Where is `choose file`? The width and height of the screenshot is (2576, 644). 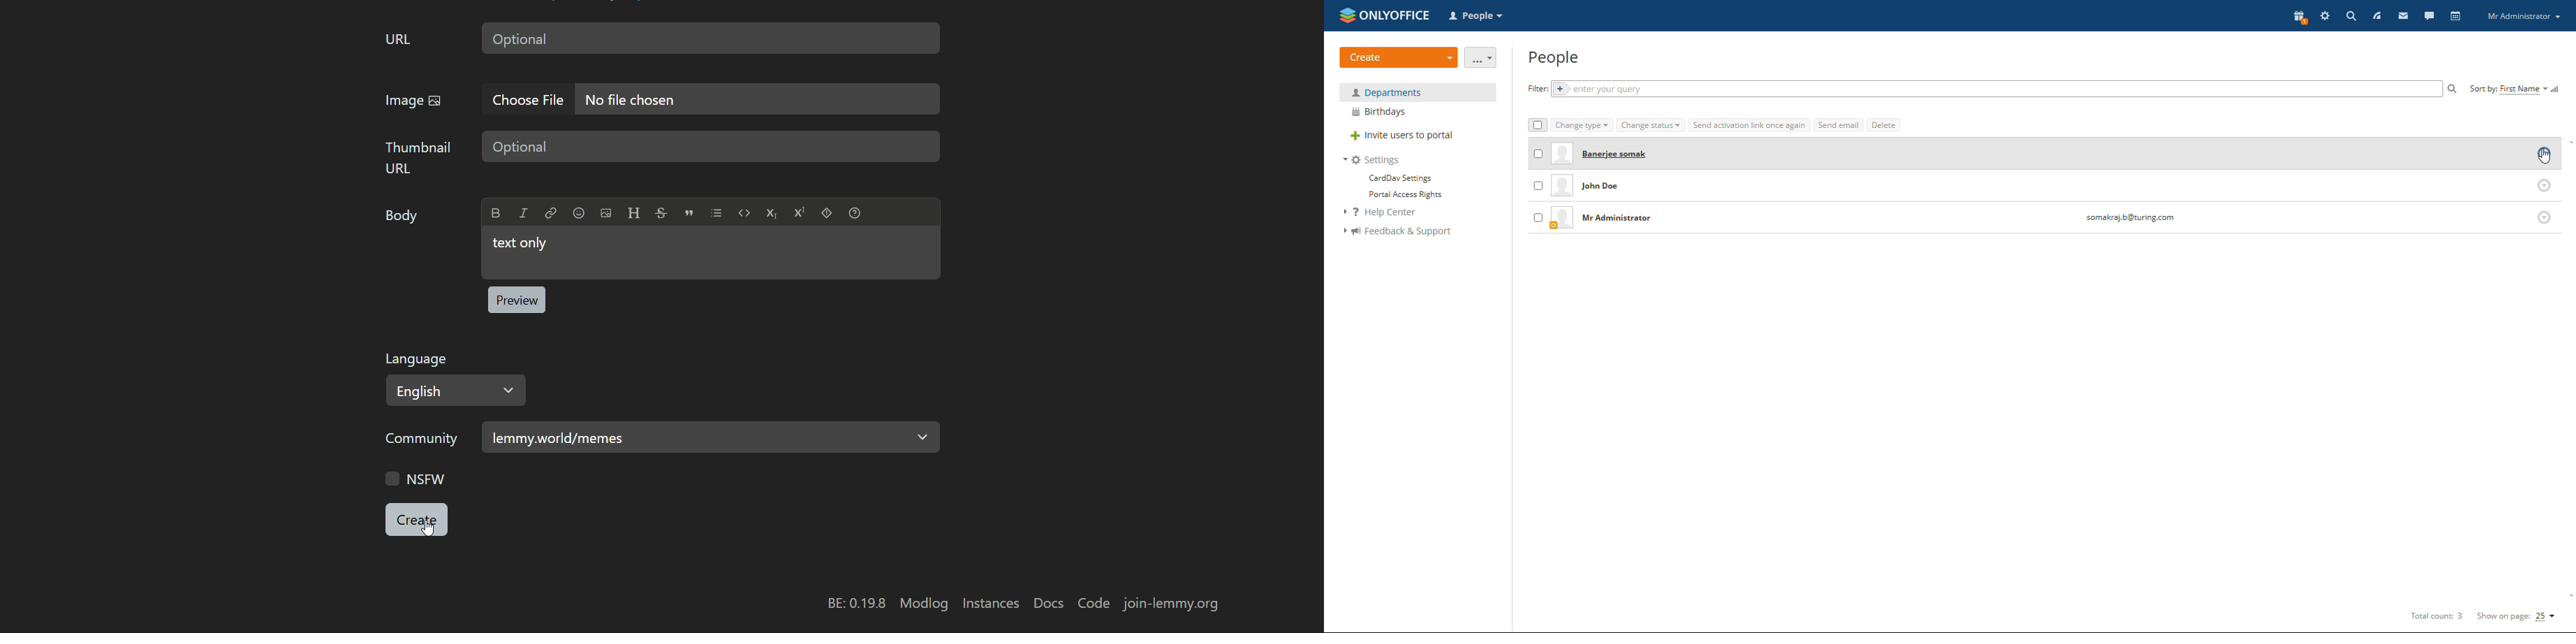 choose file is located at coordinates (531, 99).